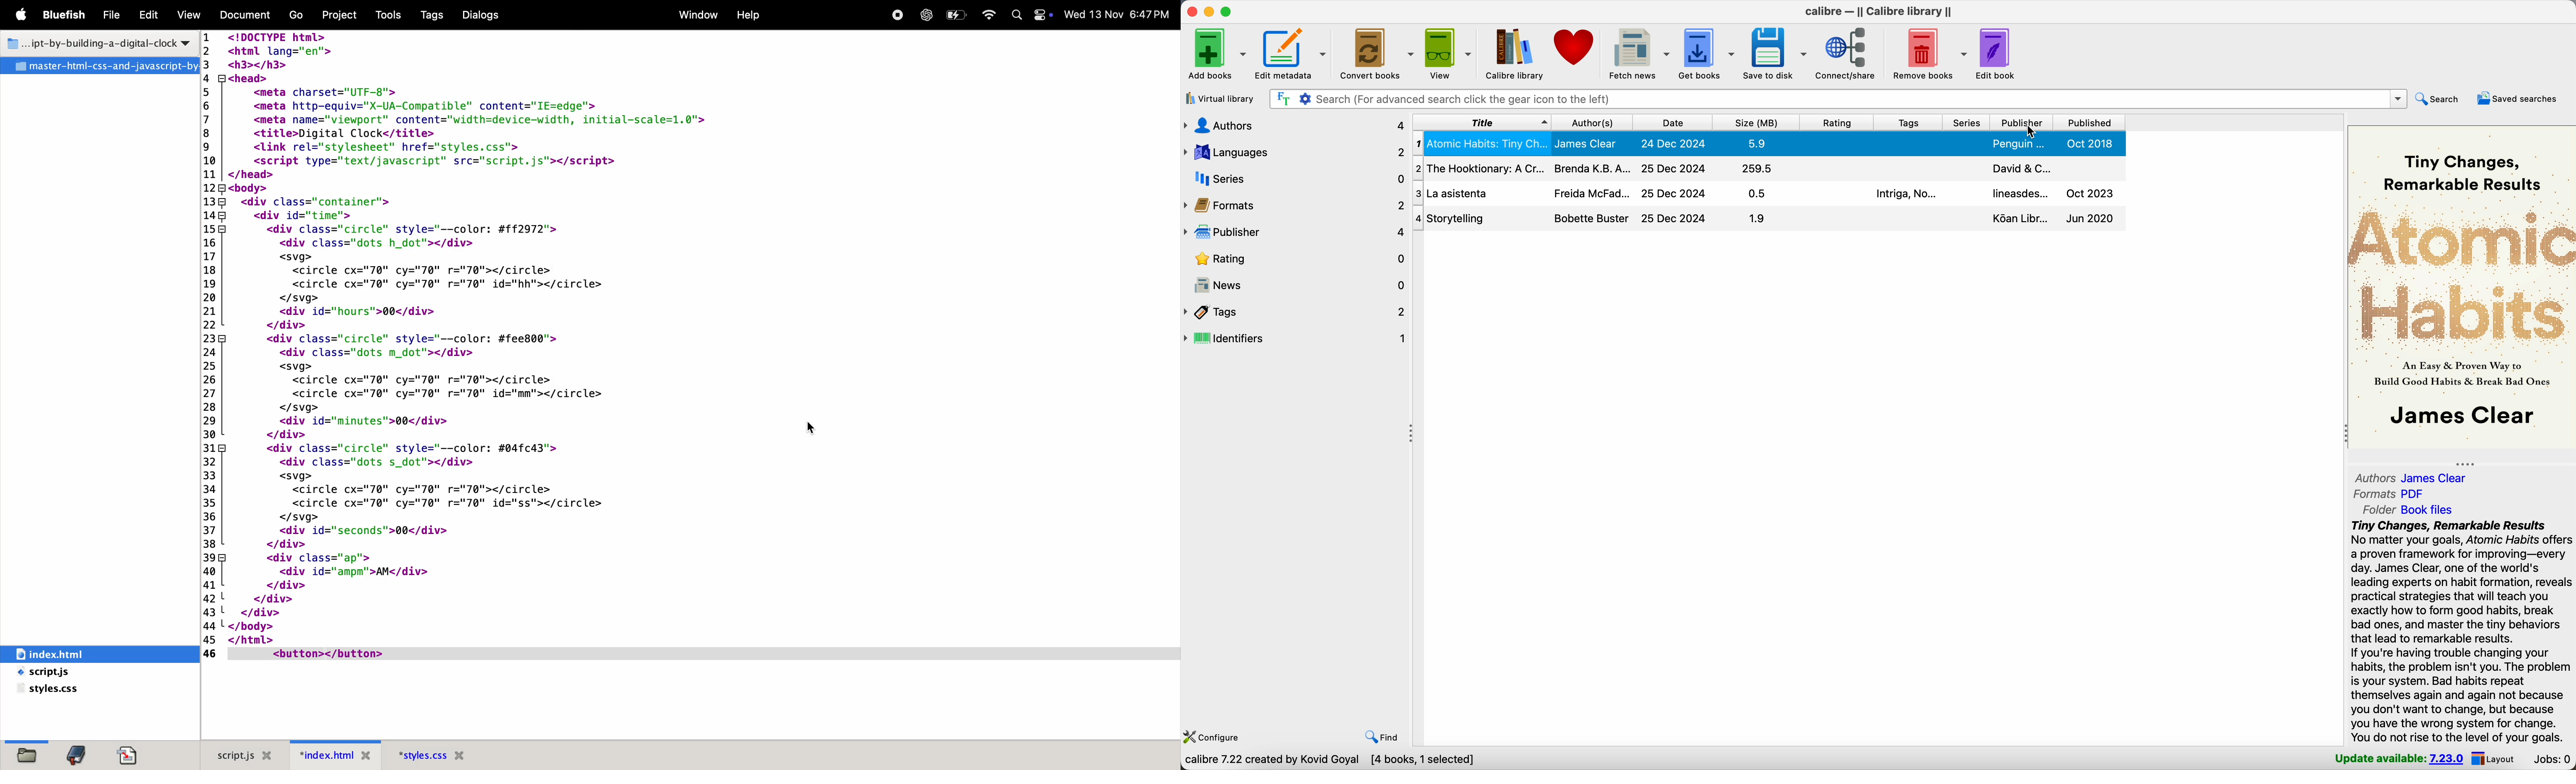 The width and height of the screenshot is (2576, 784). Describe the element at coordinates (189, 14) in the screenshot. I see `View` at that location.